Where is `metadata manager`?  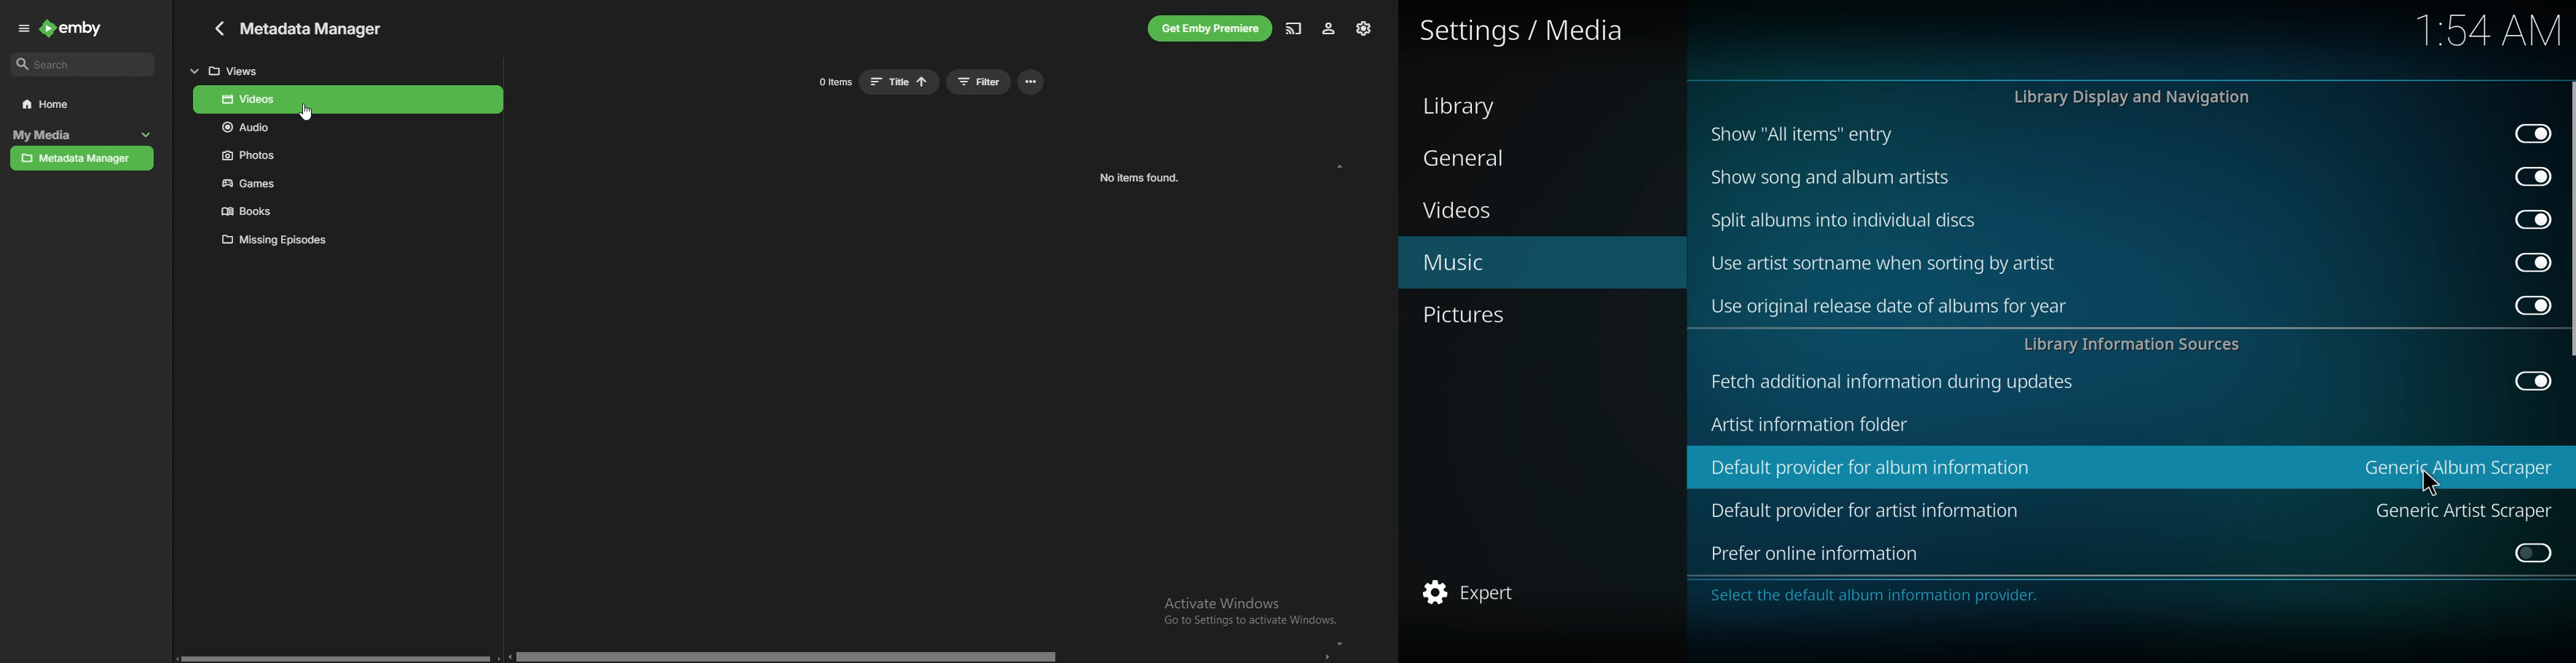 metadata manager is located at coordinates (315, 27).